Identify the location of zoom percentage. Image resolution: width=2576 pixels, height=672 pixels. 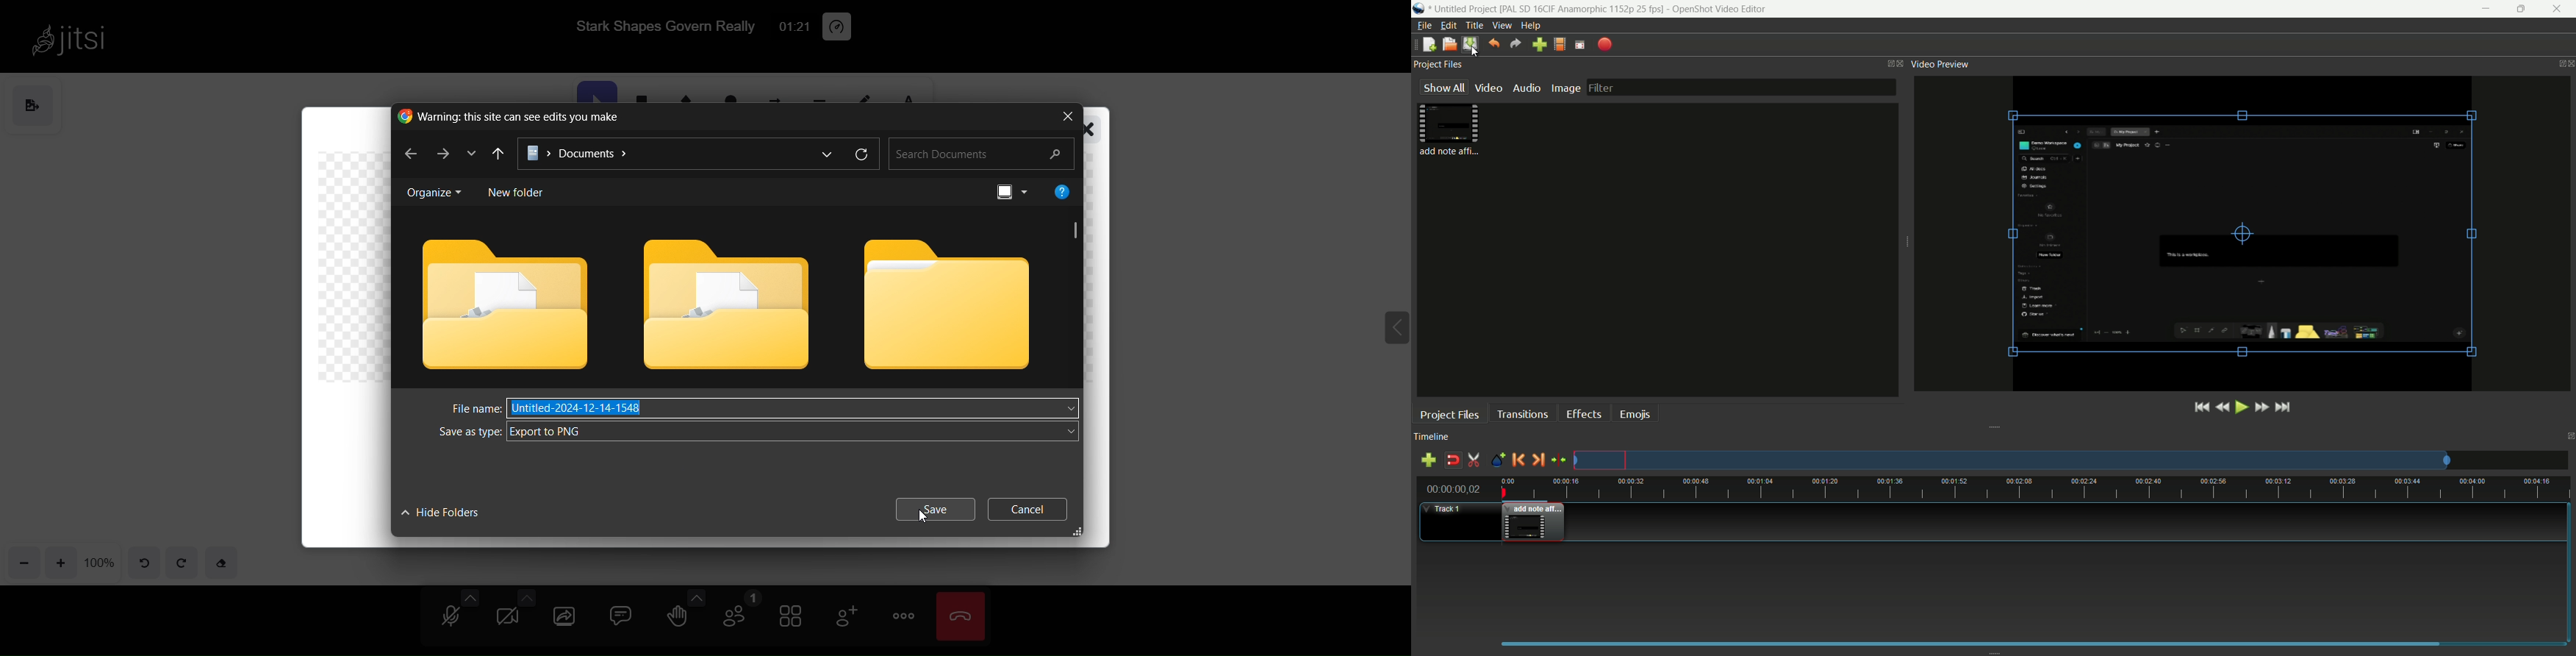
(101, 561).